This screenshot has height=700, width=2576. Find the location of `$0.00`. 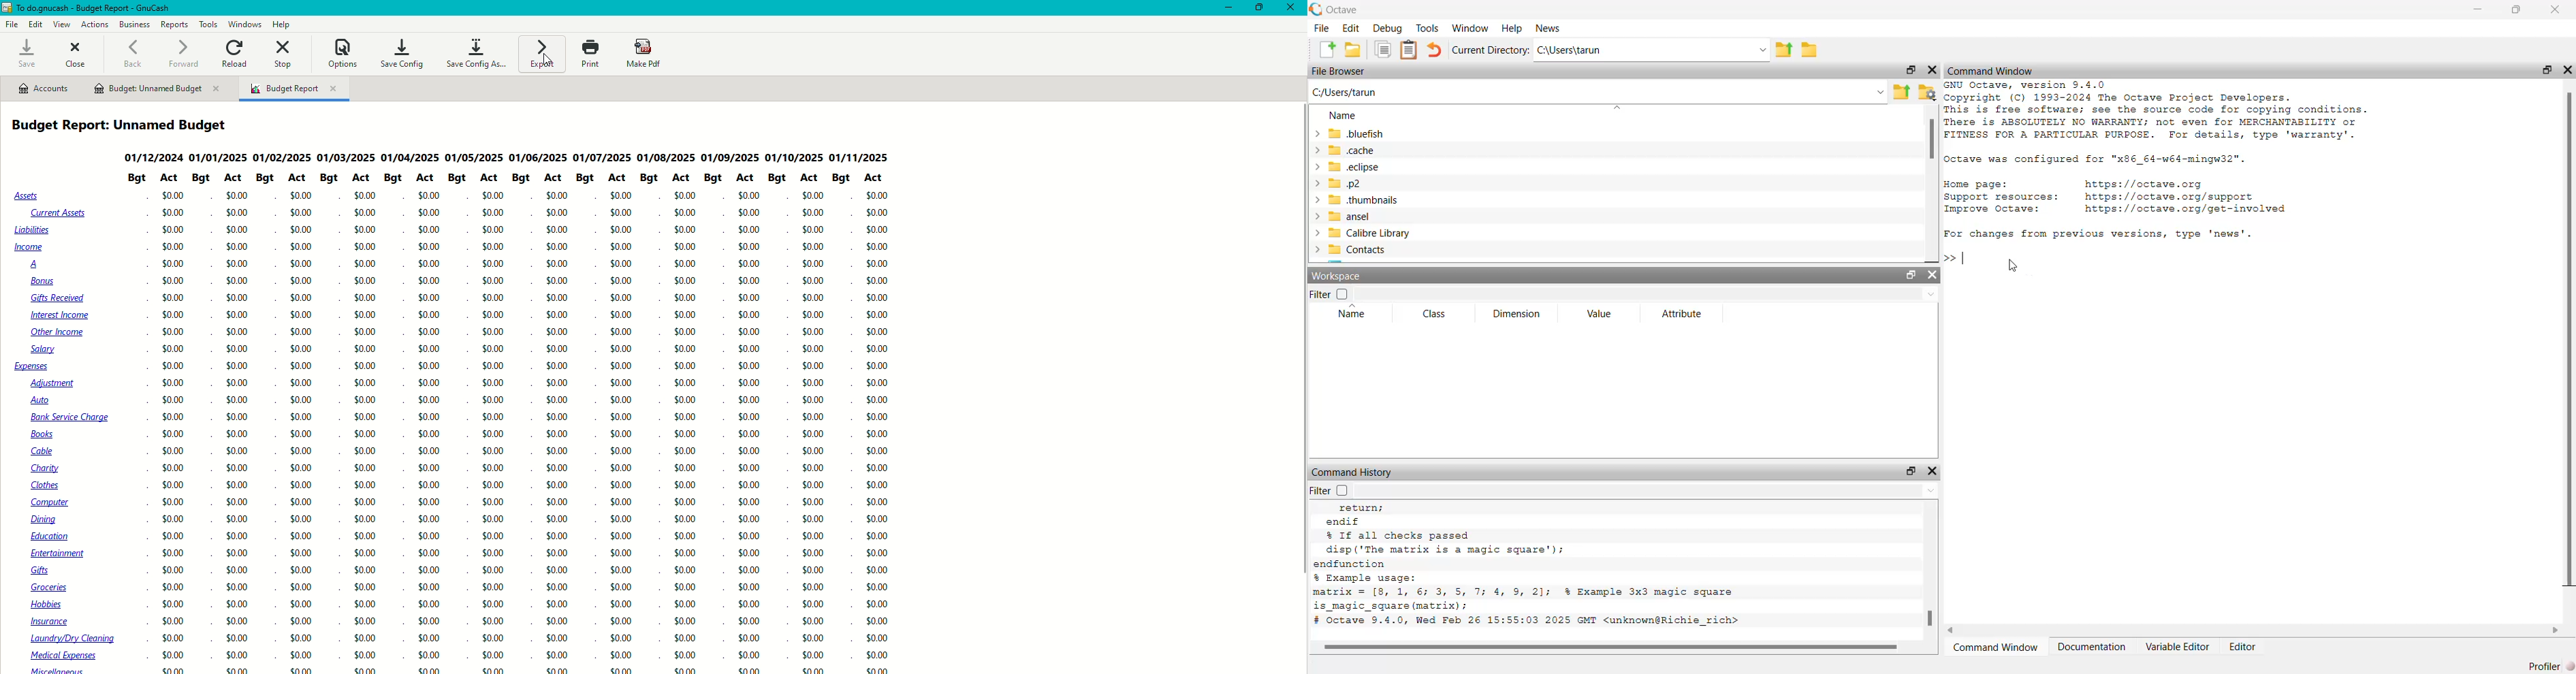

$0.00 is located at coordinates (240, 470).